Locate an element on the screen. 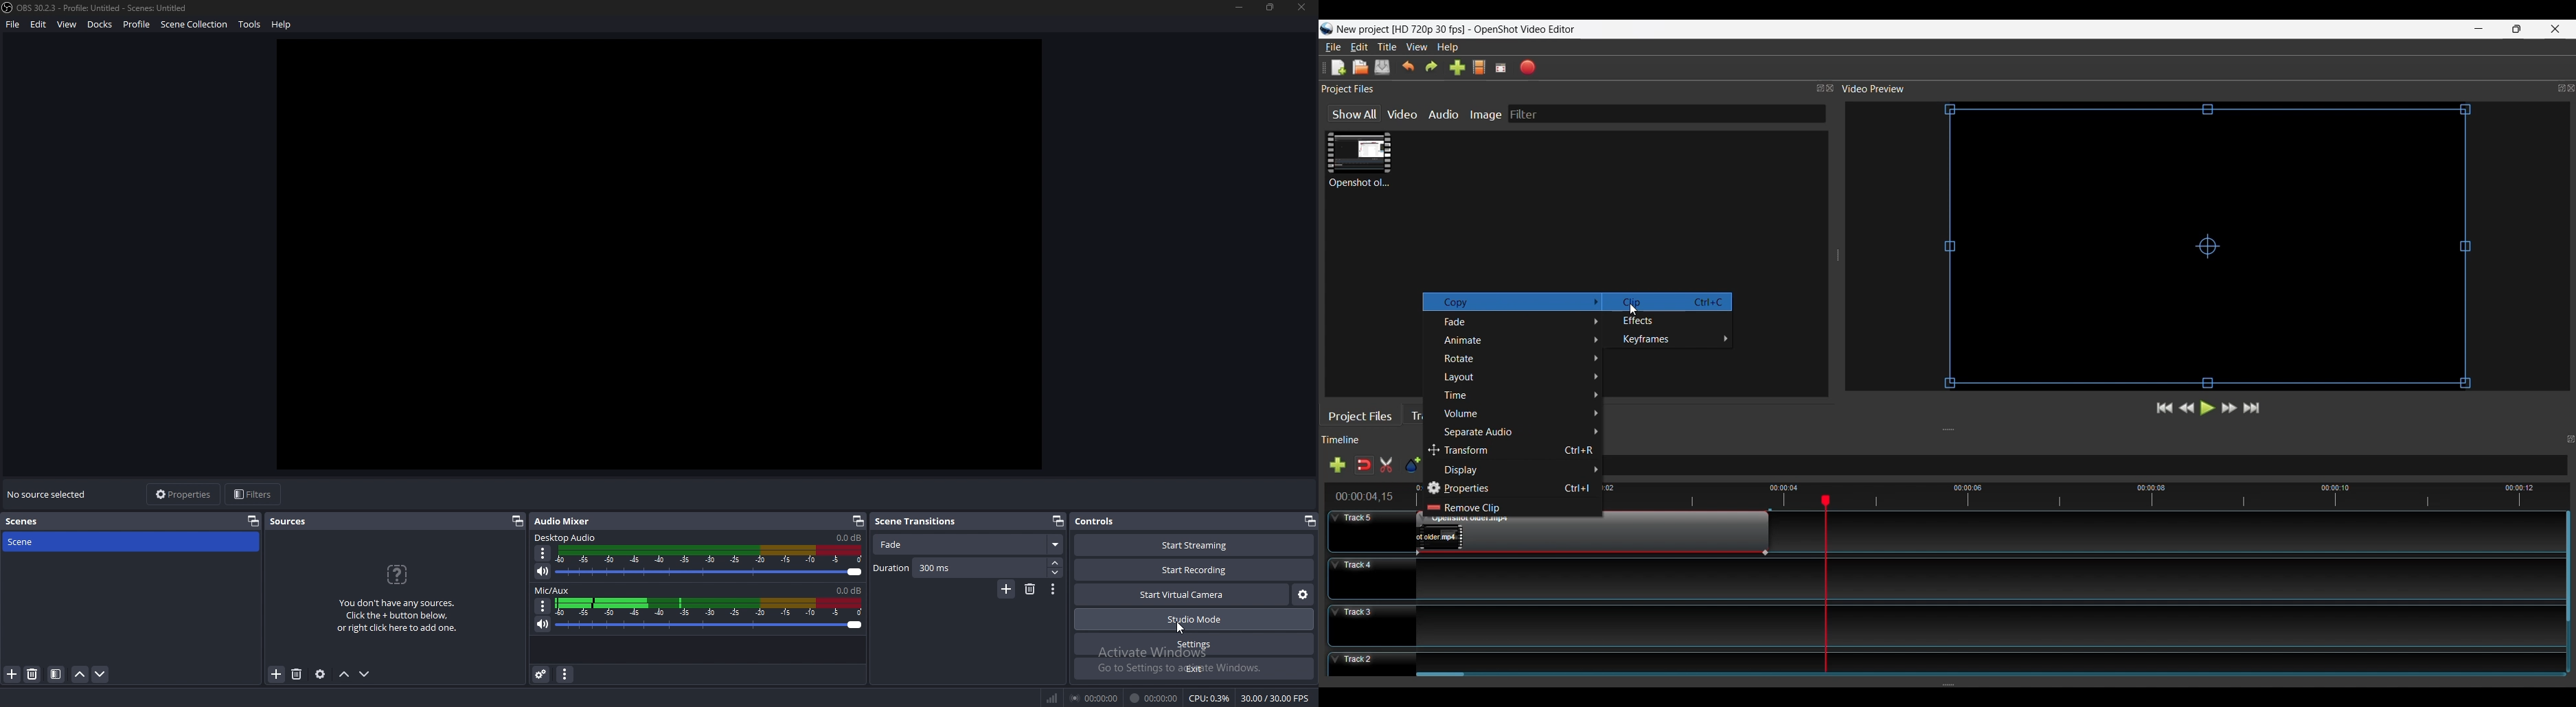 This screenshot has height=728, width=2576. Vertical Scroll bar is located at coordinates (2566, 568).